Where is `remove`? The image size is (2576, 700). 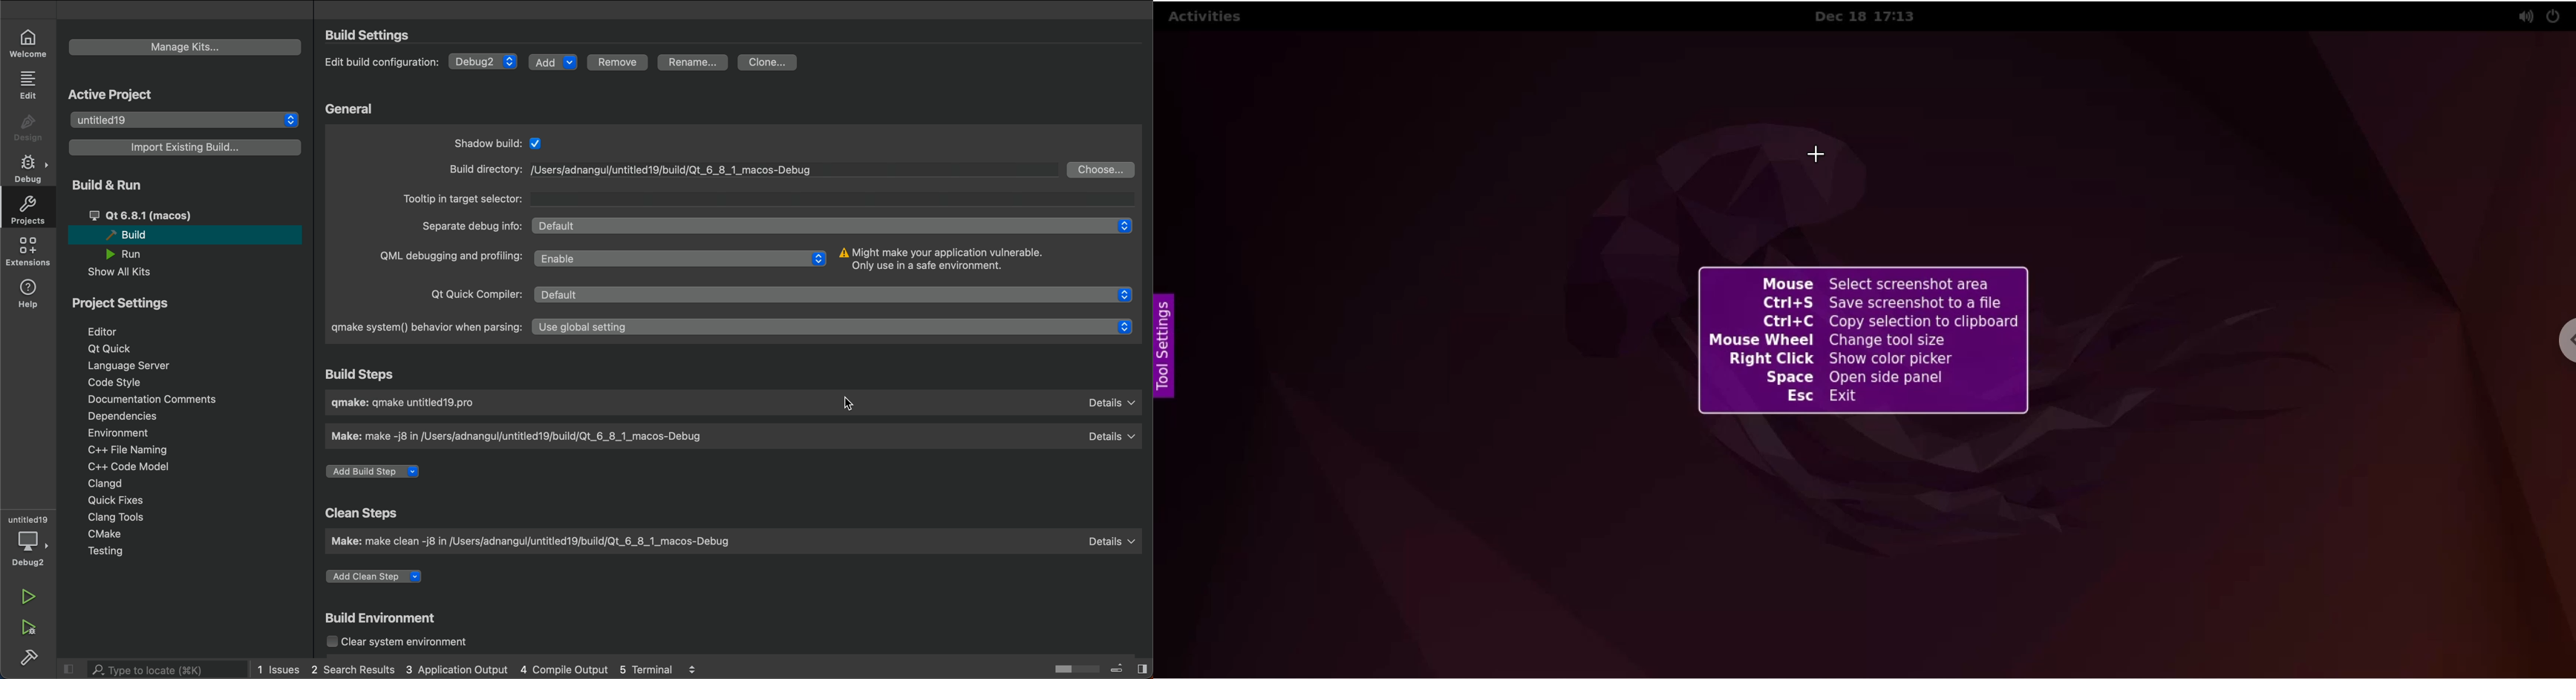
remove is located at coordinates (617, 64).